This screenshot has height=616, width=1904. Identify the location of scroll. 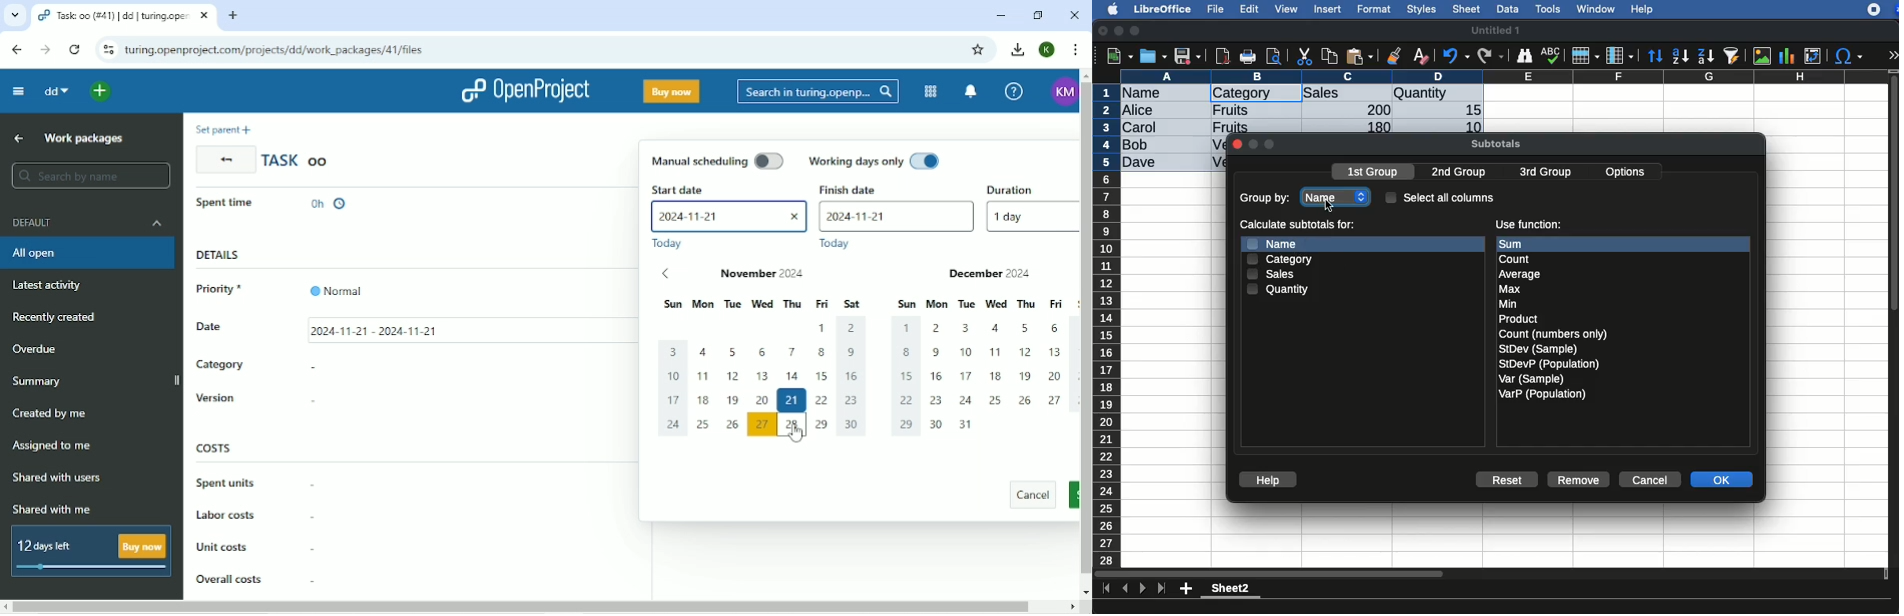
(1896, 318).